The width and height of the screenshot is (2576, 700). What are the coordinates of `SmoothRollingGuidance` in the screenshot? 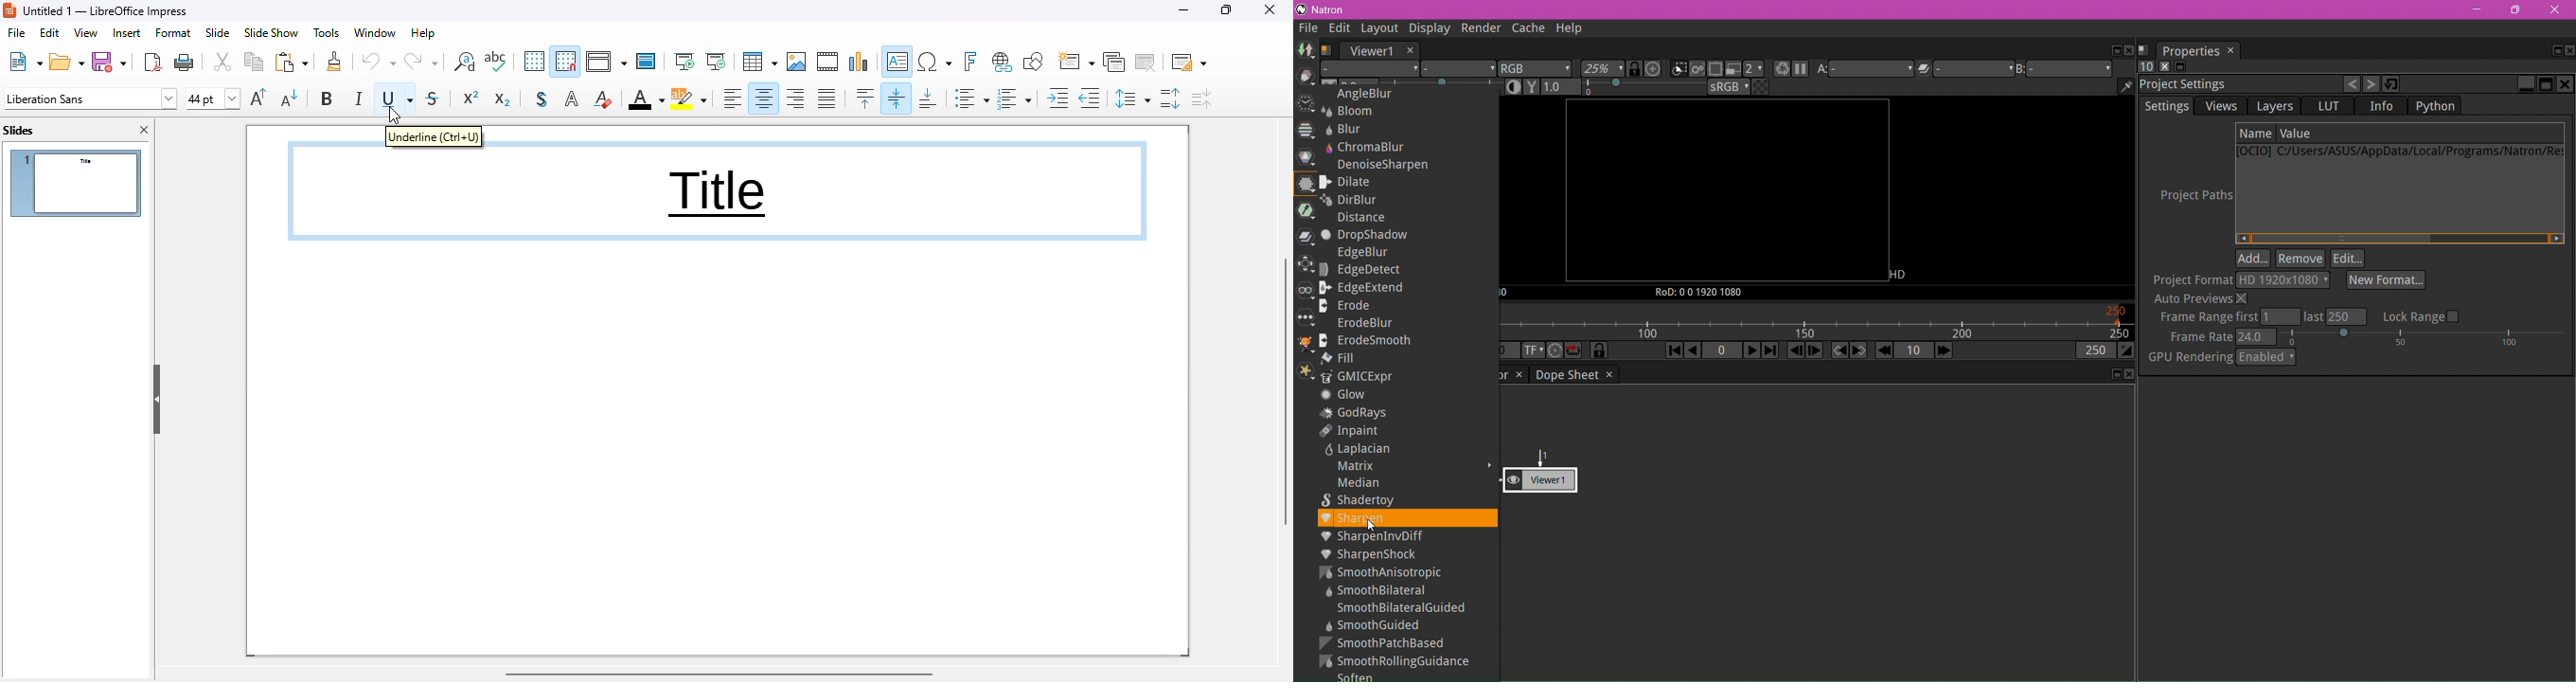 It's located at (1397, 661).